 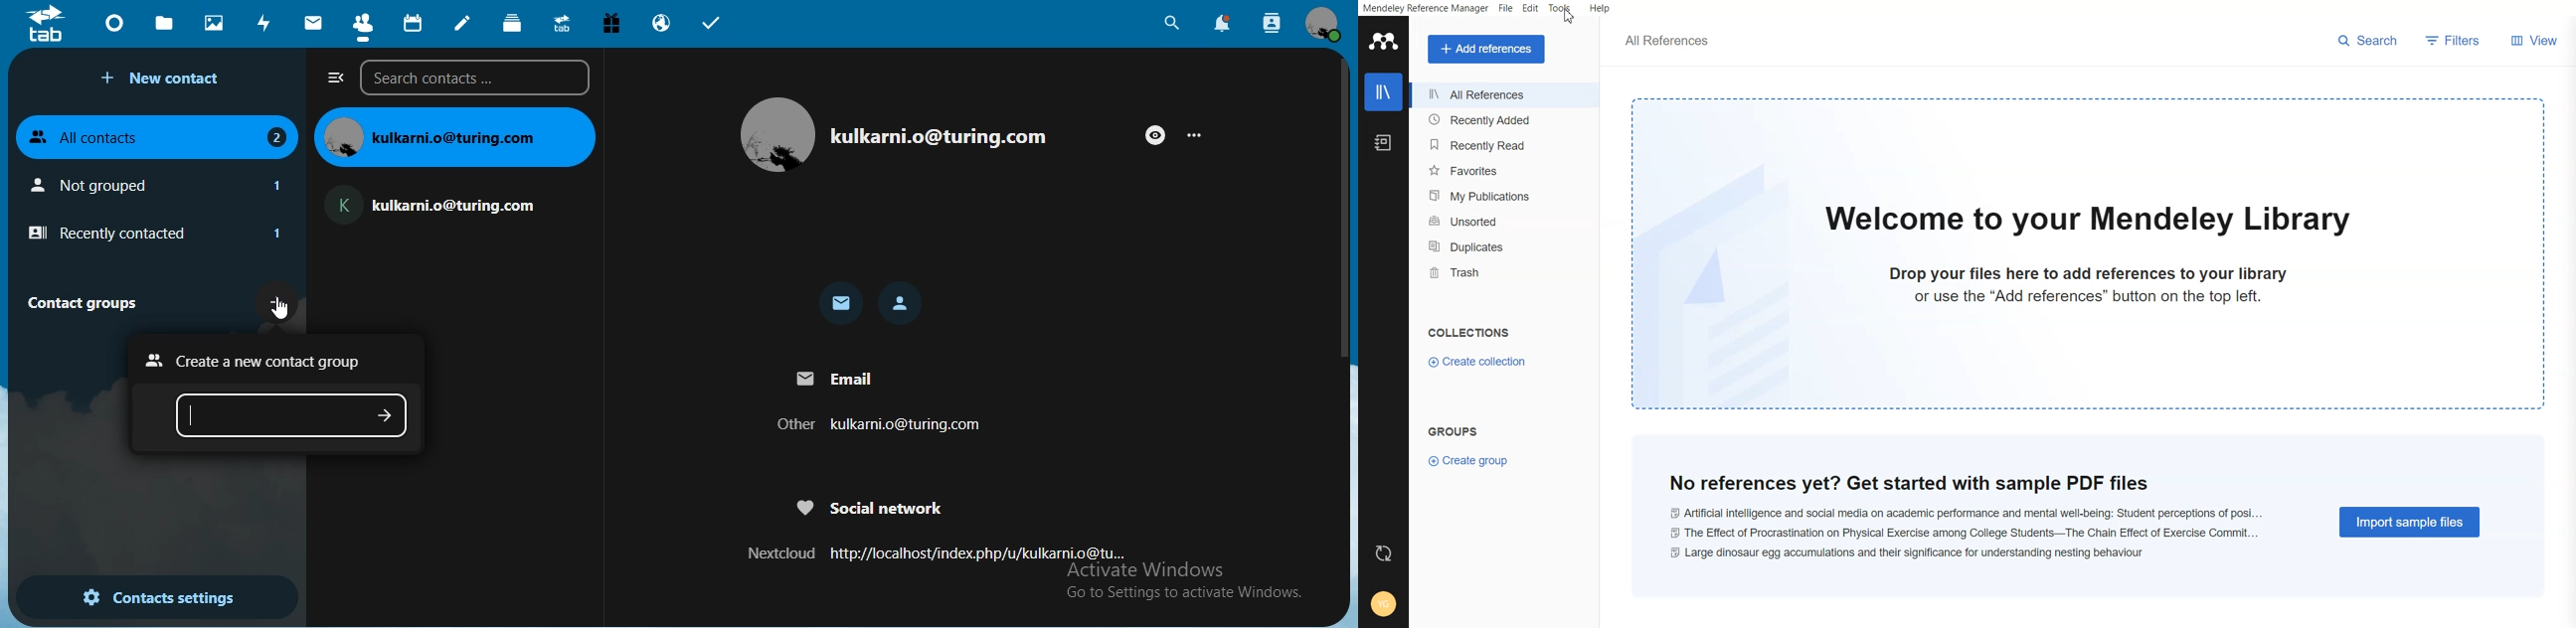 What do you see at coordinates (1965, 513) in the screenshot?
I see `Ai and social media on academic performance and mental well-being: student perceptions of posi...` at bounding box center [1965, 513].